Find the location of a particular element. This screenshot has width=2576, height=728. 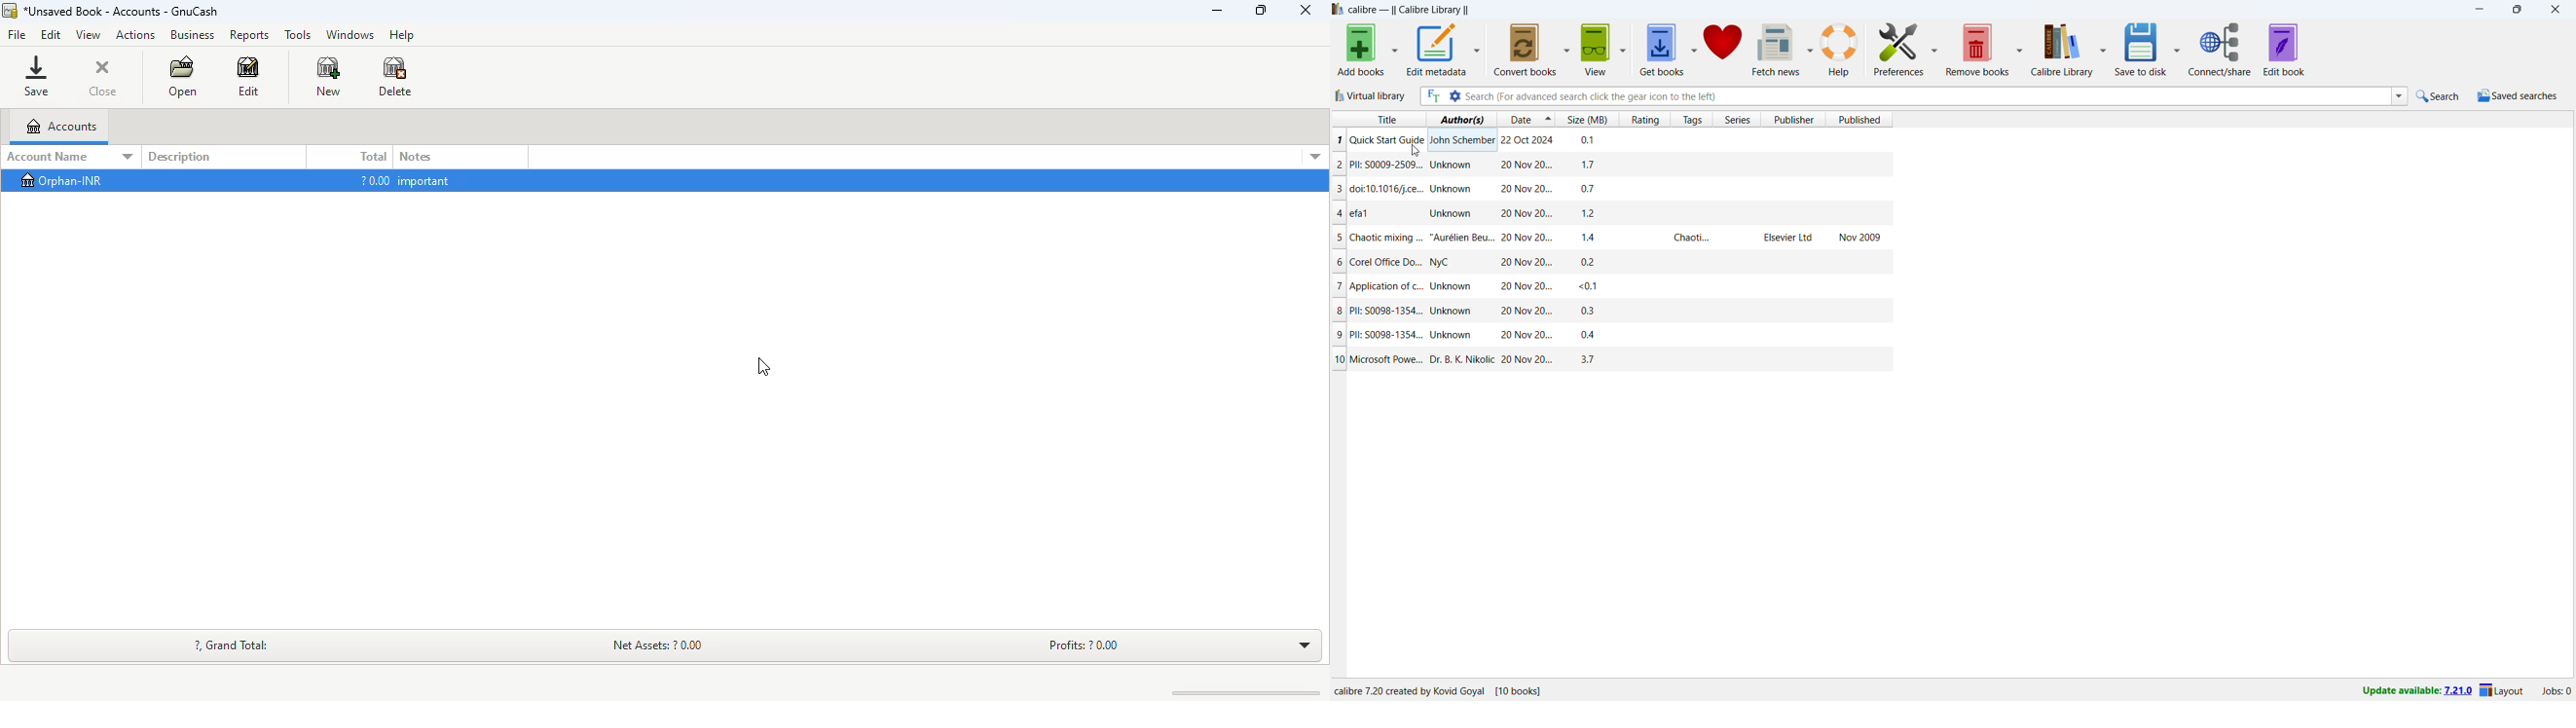

sort by authors is located at coordinates (1462, 119).